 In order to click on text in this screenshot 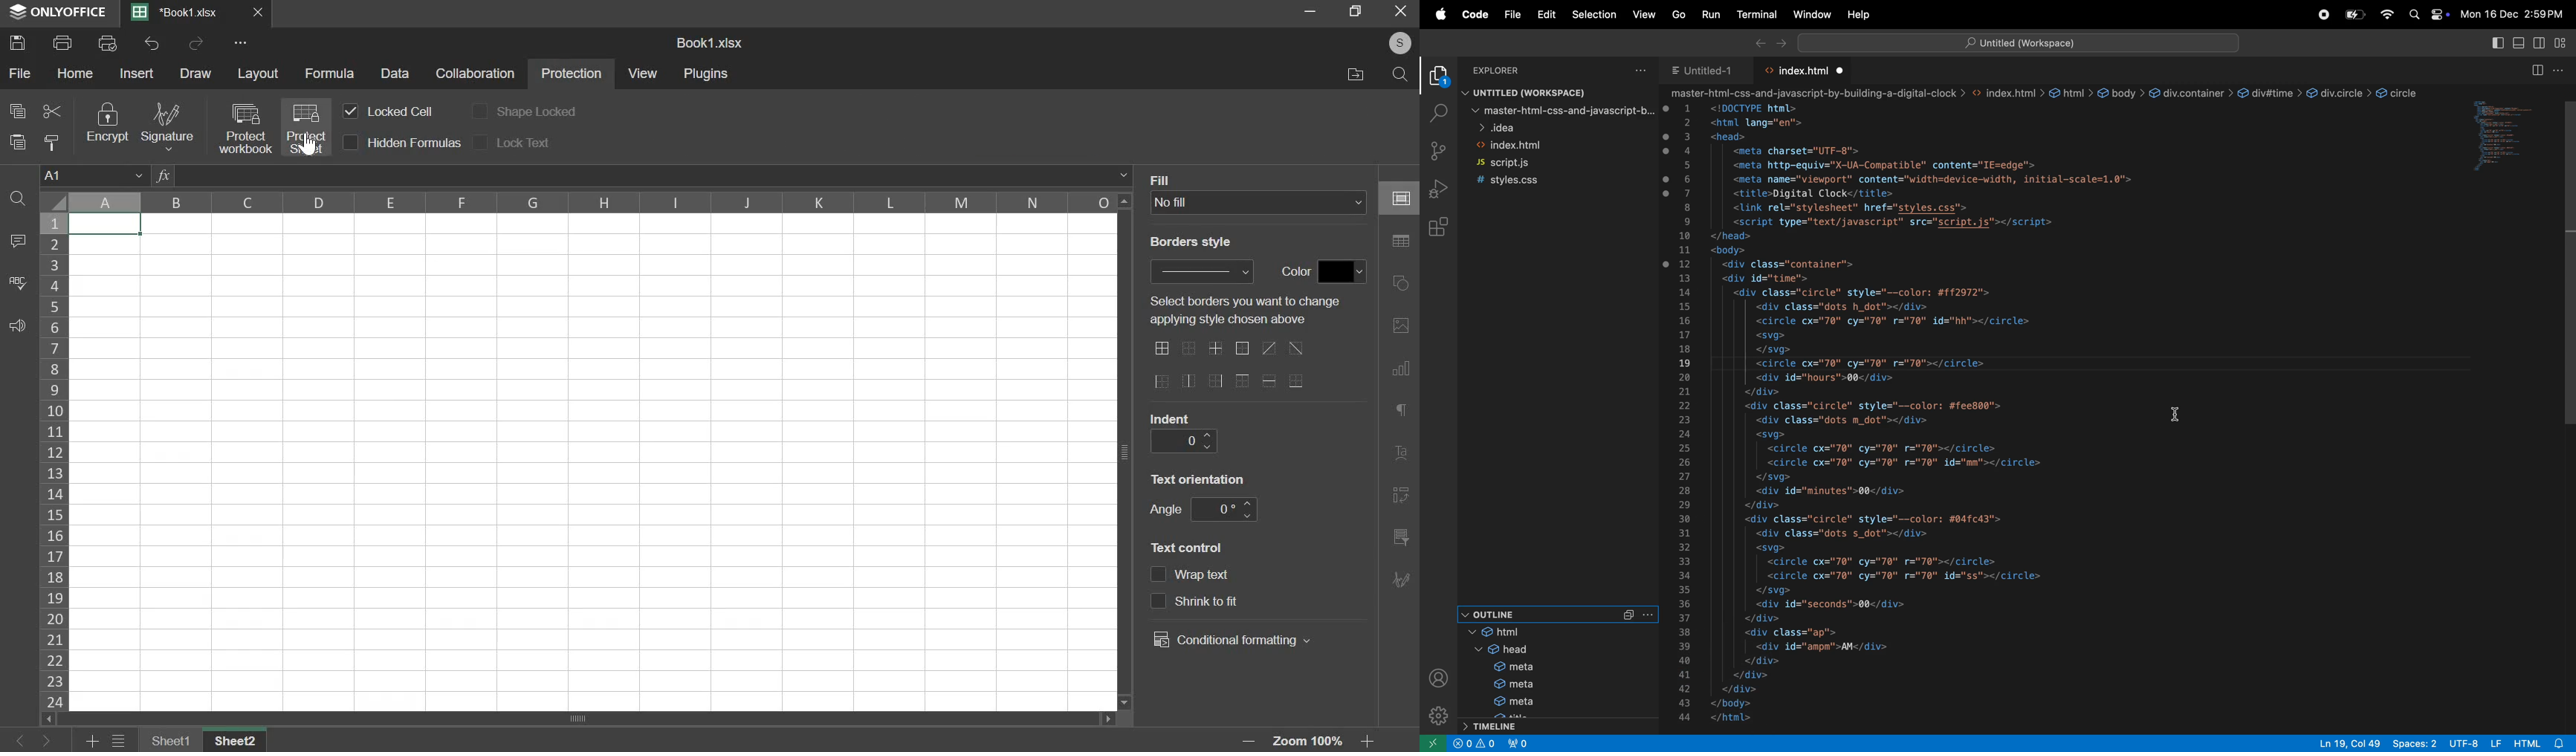, I will do `click(1252, 311)`.